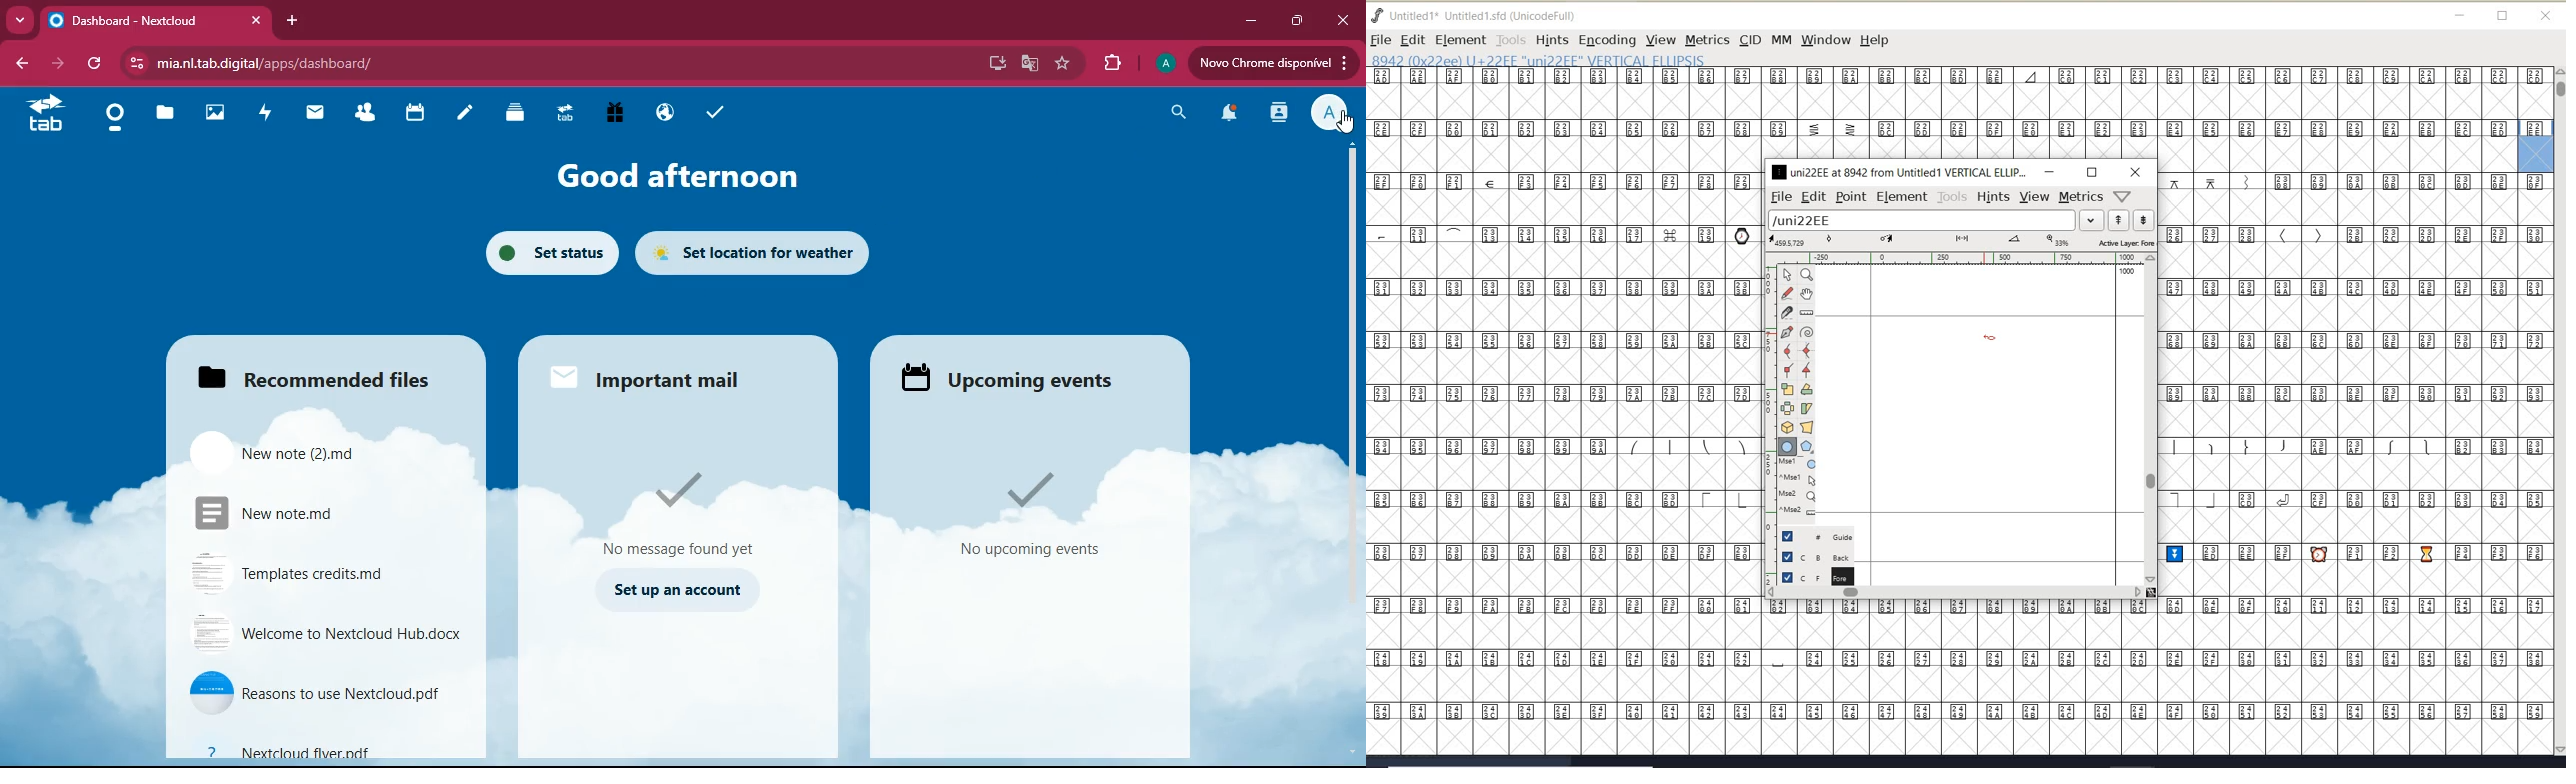 The width and height of the screenshot is (2576, 784). Describe the element at coordinates (674, 177) in the screenshot. I see `good afternoon ` at that location.